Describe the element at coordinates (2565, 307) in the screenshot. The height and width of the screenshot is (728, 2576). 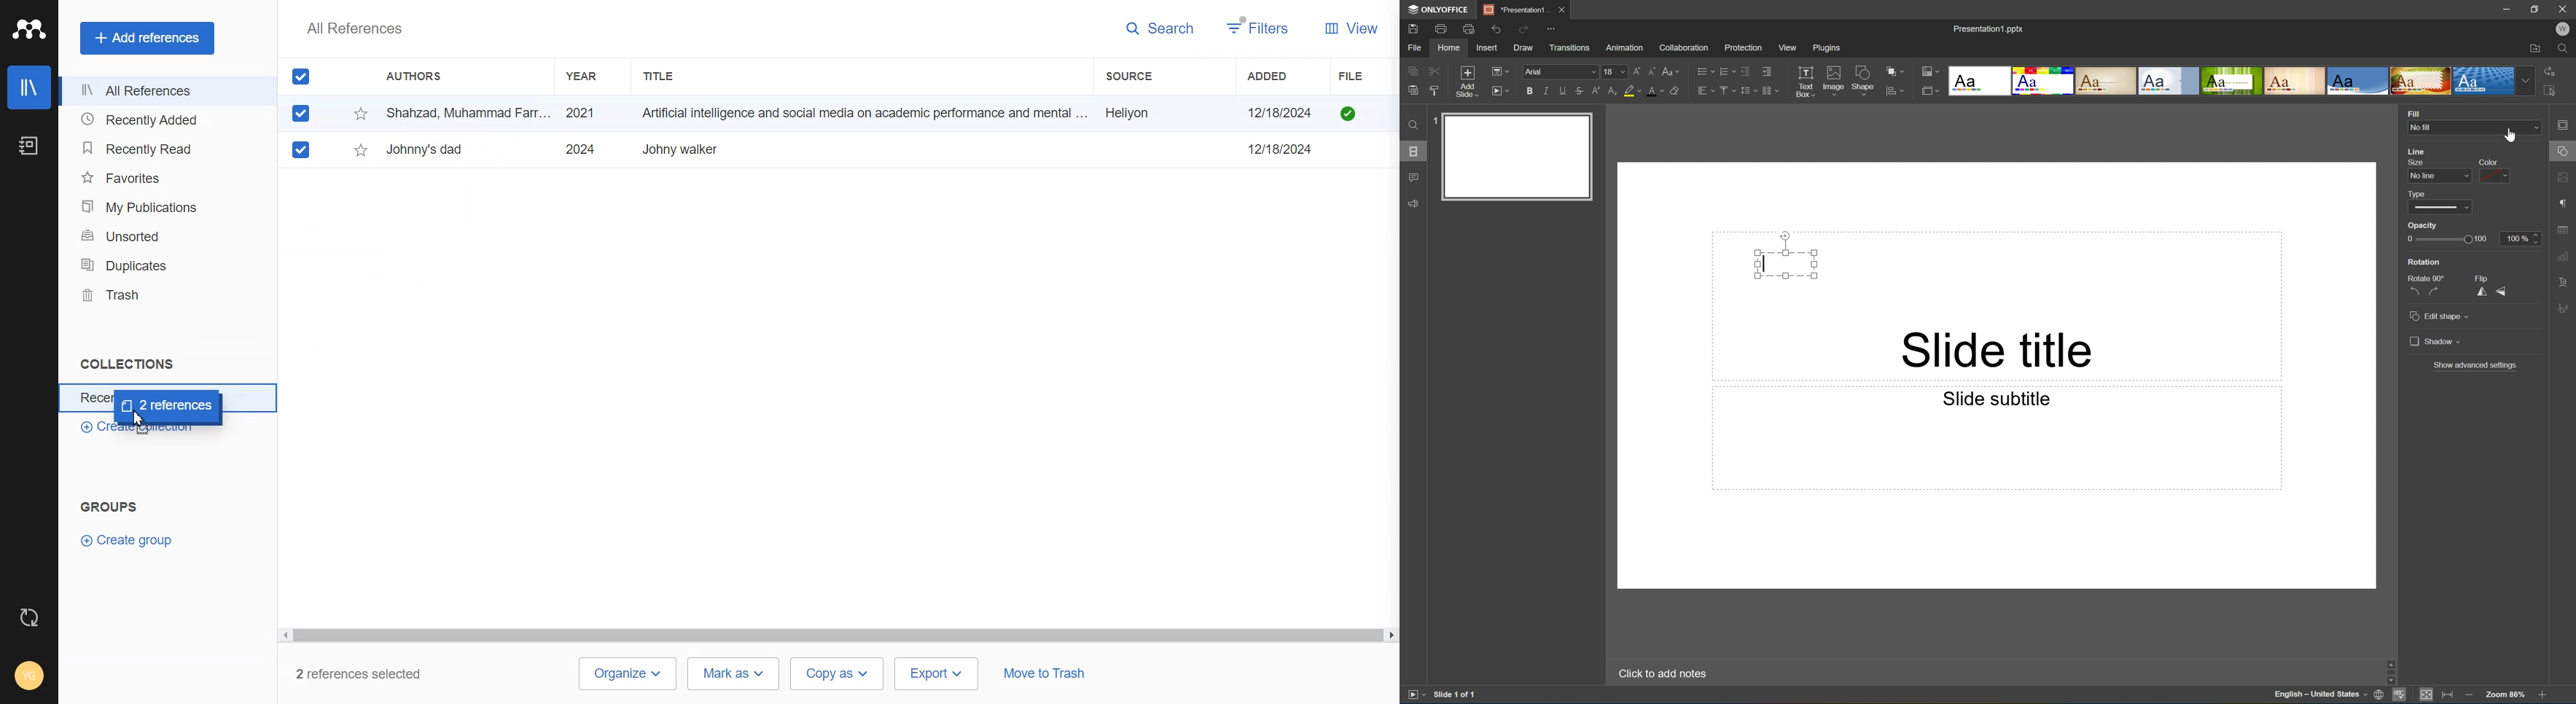
I see `Signature settings` at that location.